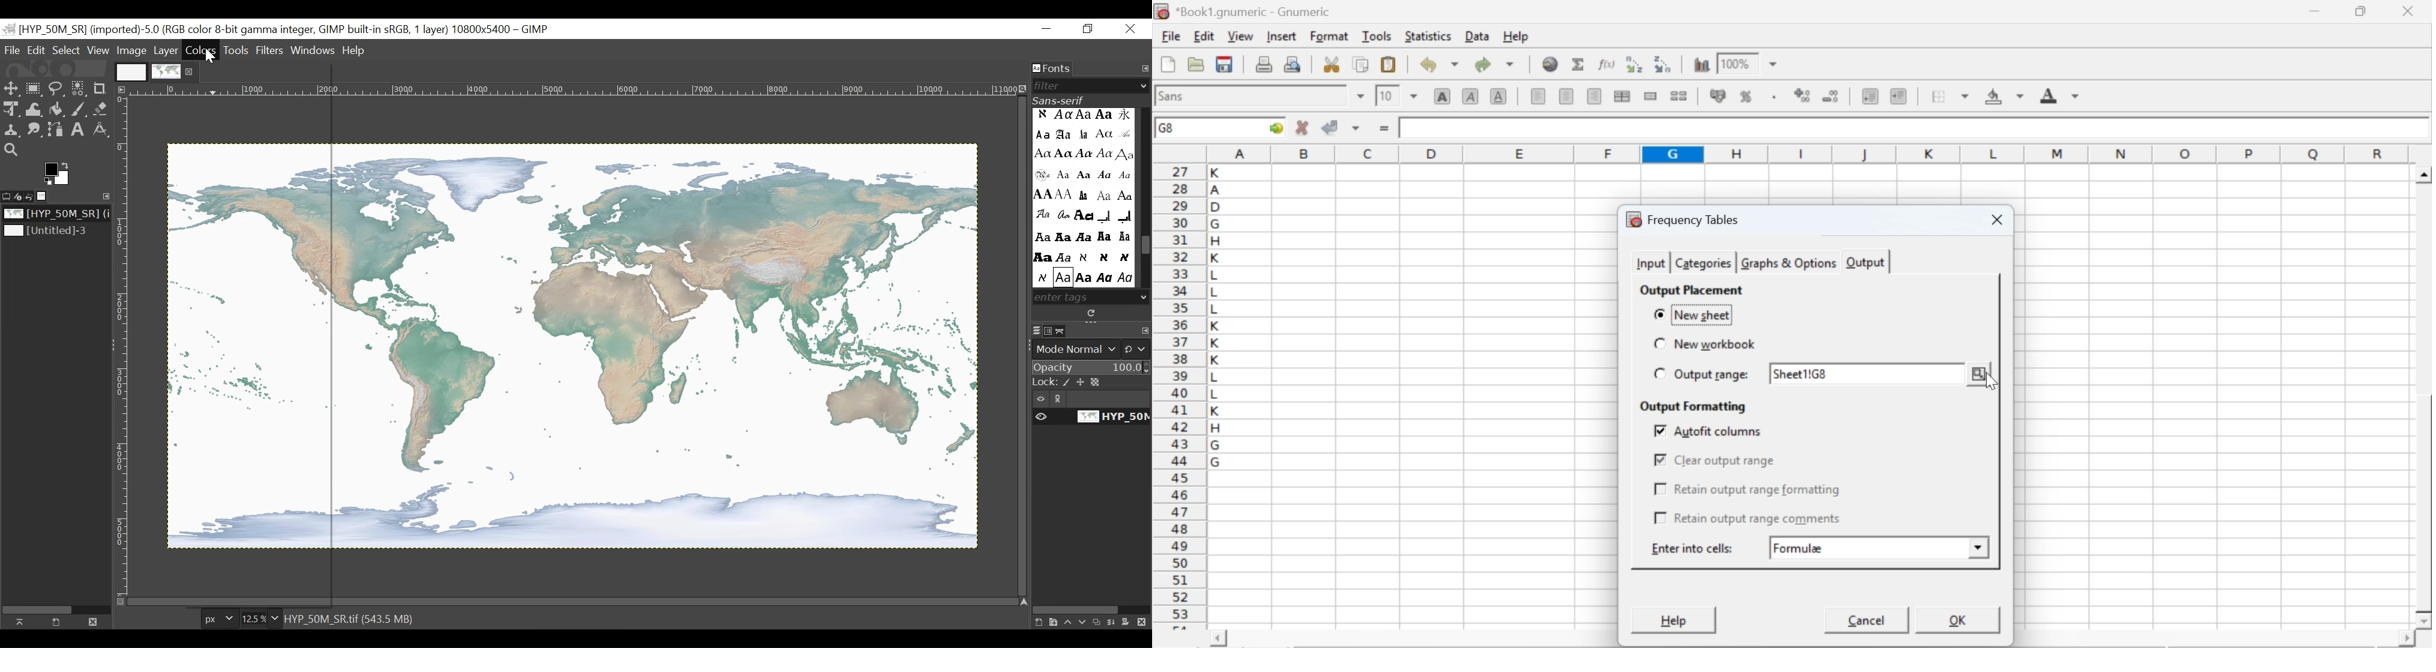 This screenshot has height=672, width=2436. What do you see at coordinates (2406, 11) in the screenshot?
I see `close` at bounding box center [2406, 11].